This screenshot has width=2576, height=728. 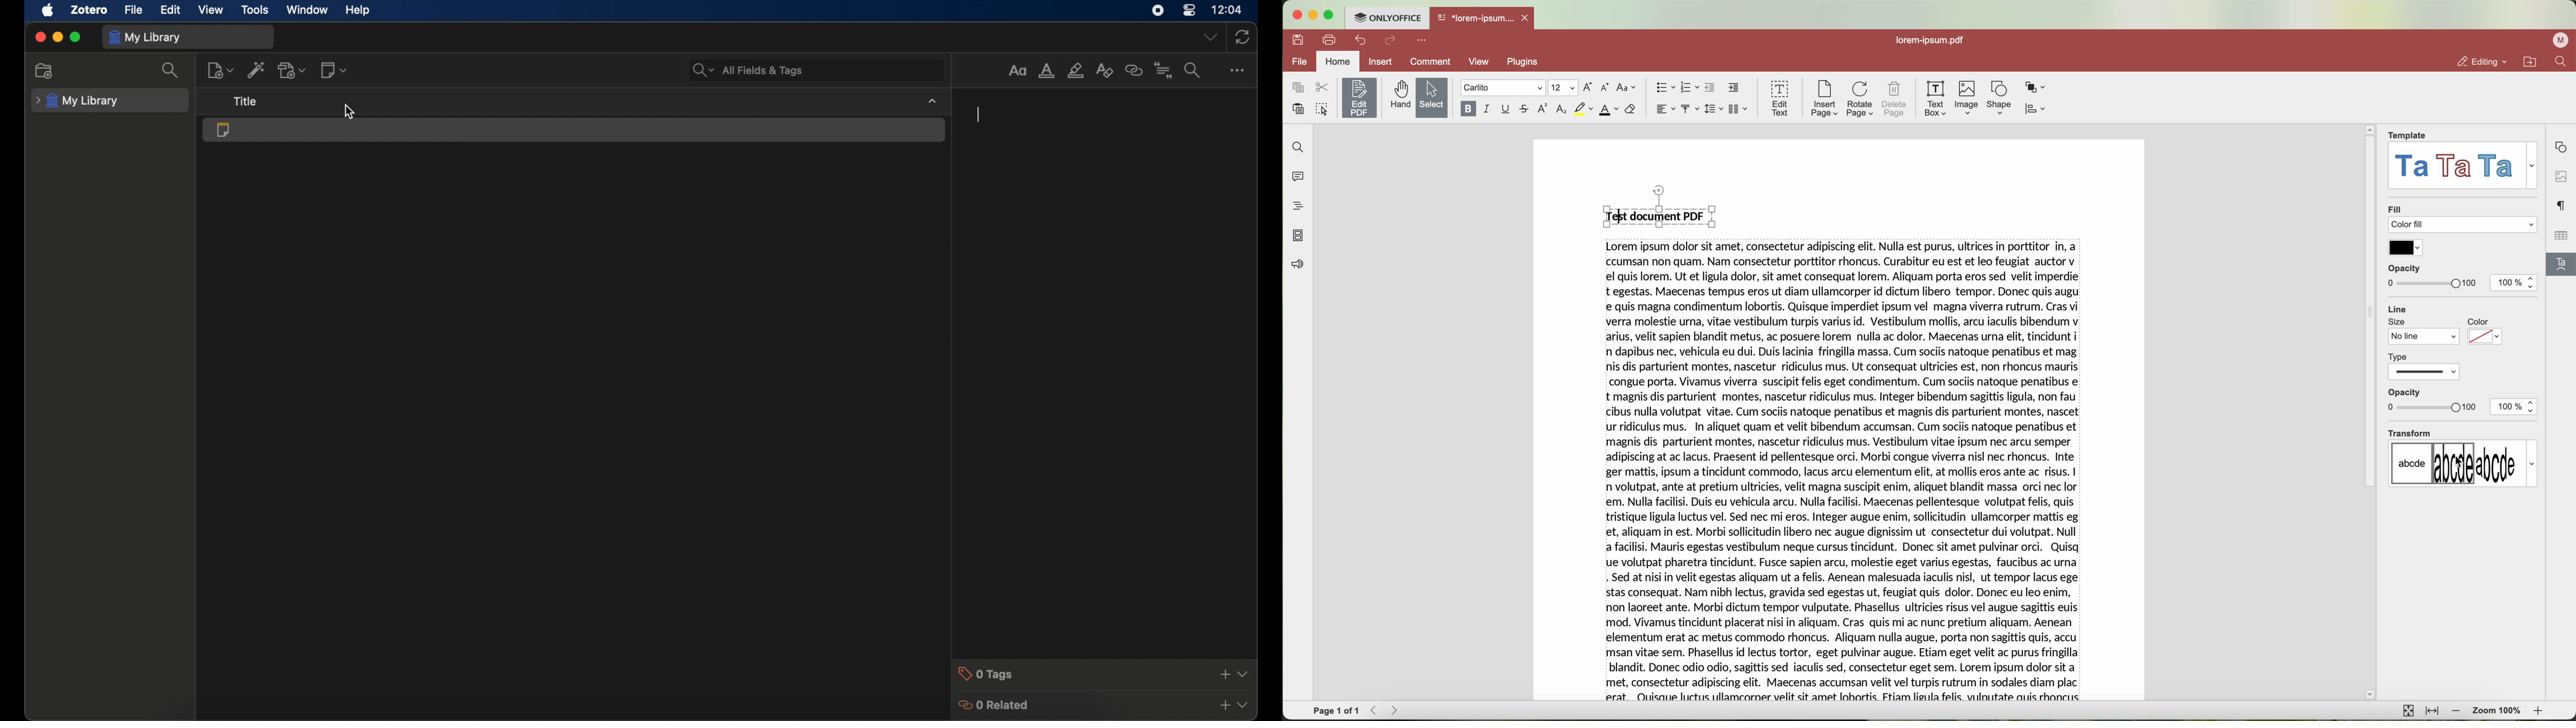 What do you see at coordinates (1938, 98) in the screenshot?
I see `text box` at bounding box center [1938, 98].